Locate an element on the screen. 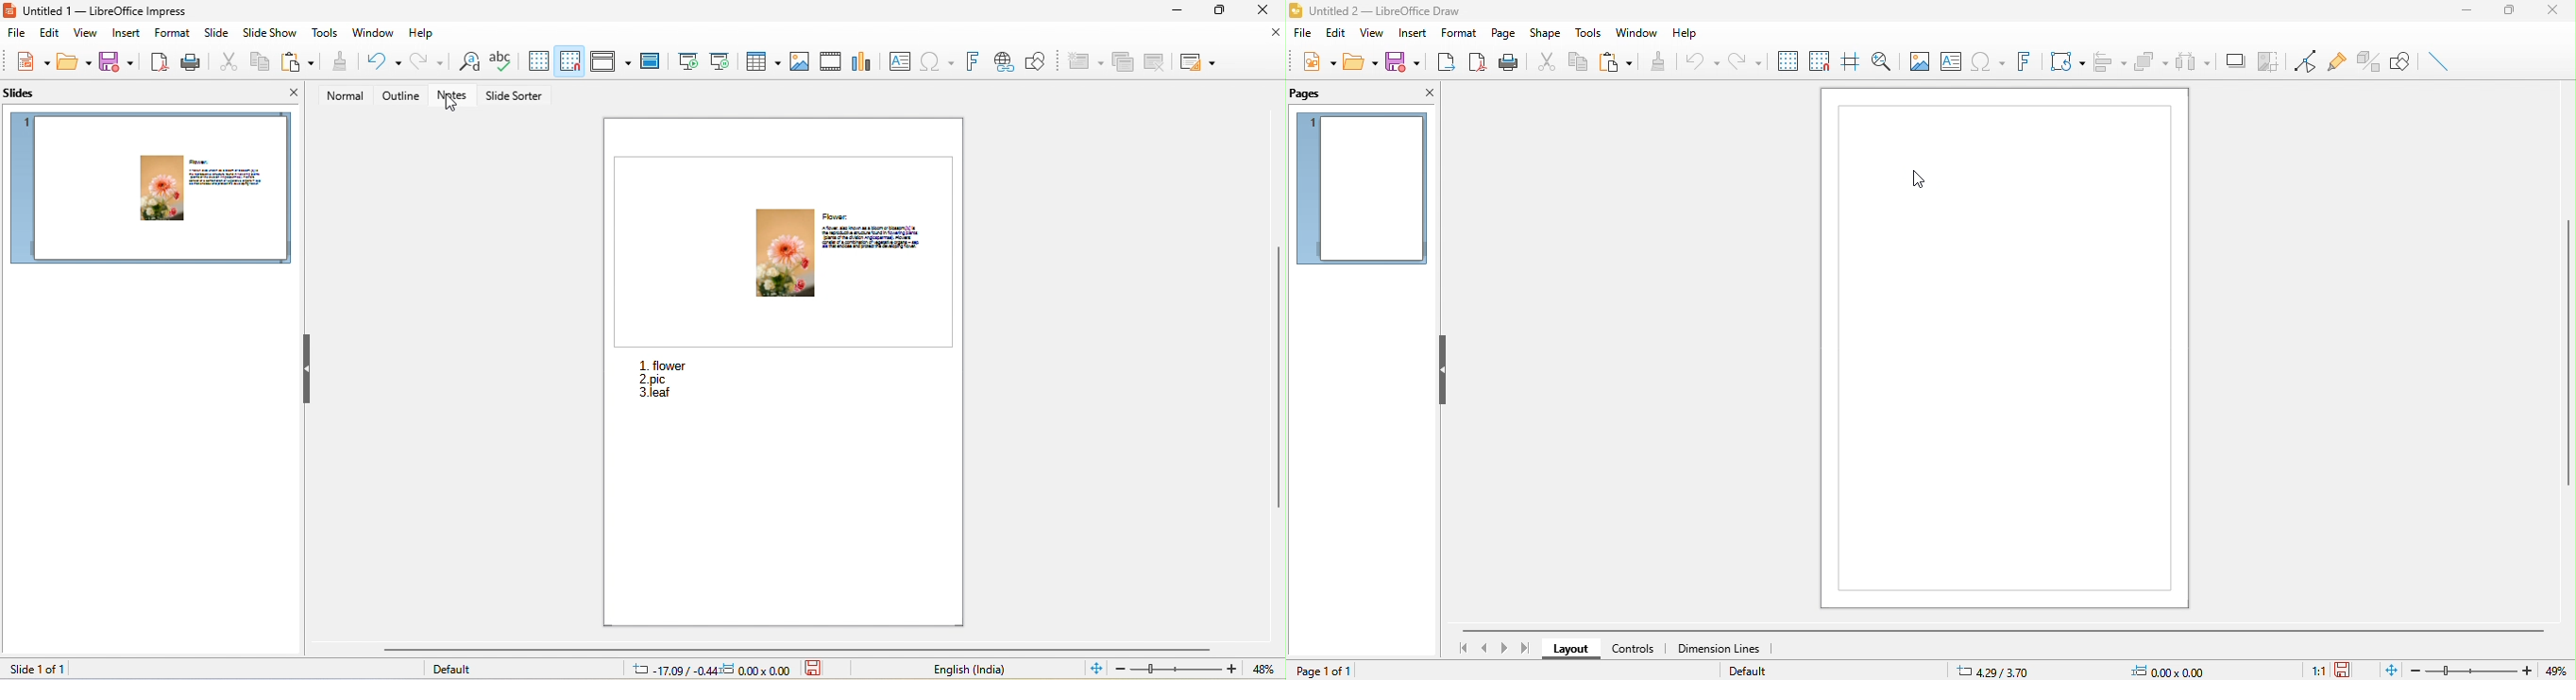 This screenshot has height=700, width=2576. insert is located at coordinates (1414, 35).